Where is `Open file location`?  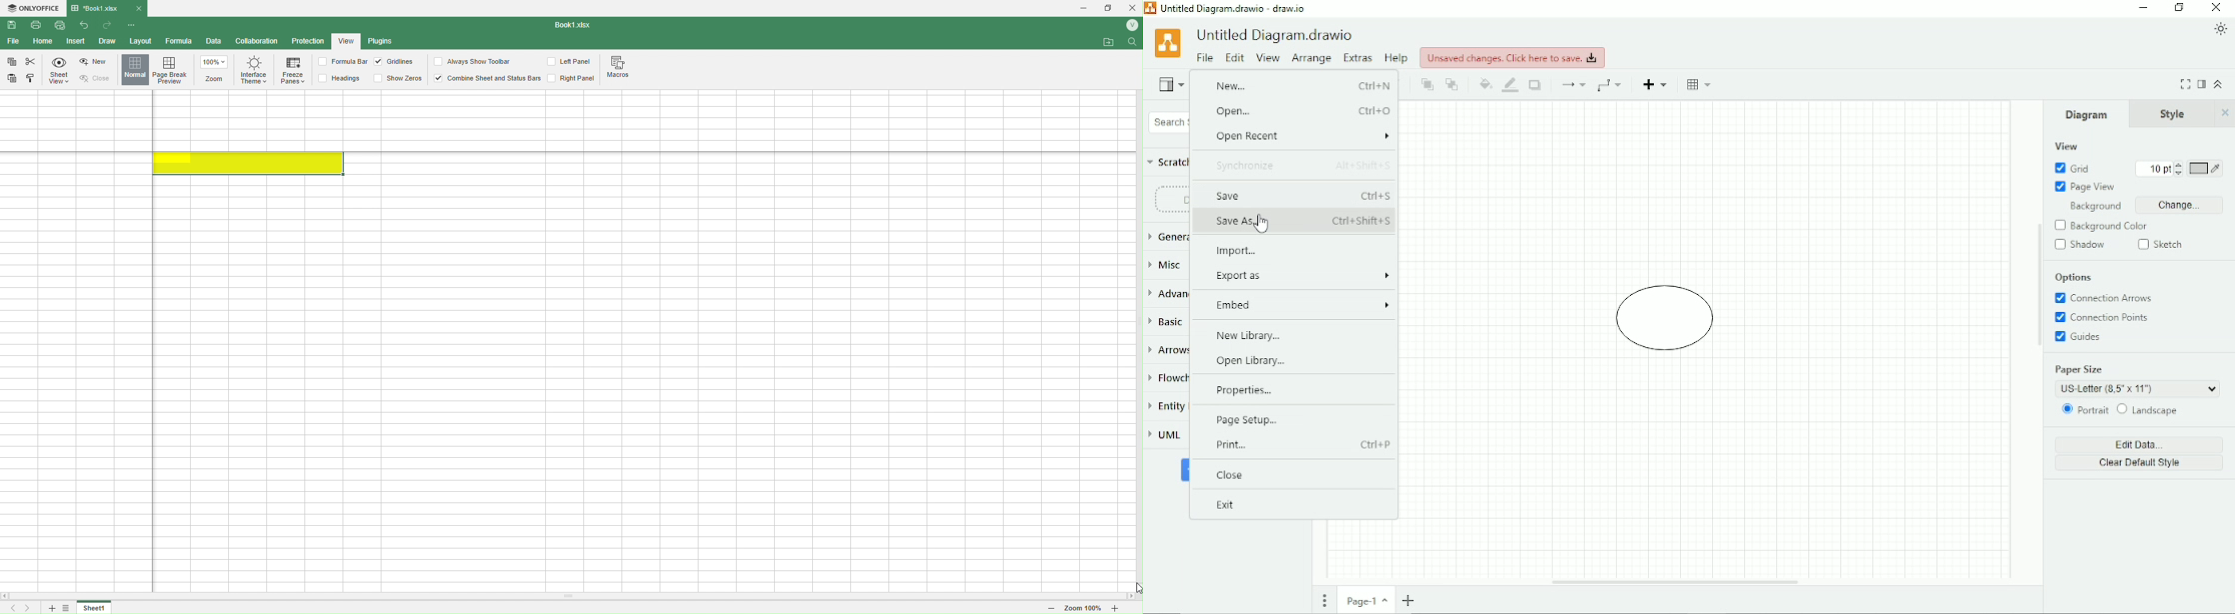 Open file location is located at coordinates (1109, 42).